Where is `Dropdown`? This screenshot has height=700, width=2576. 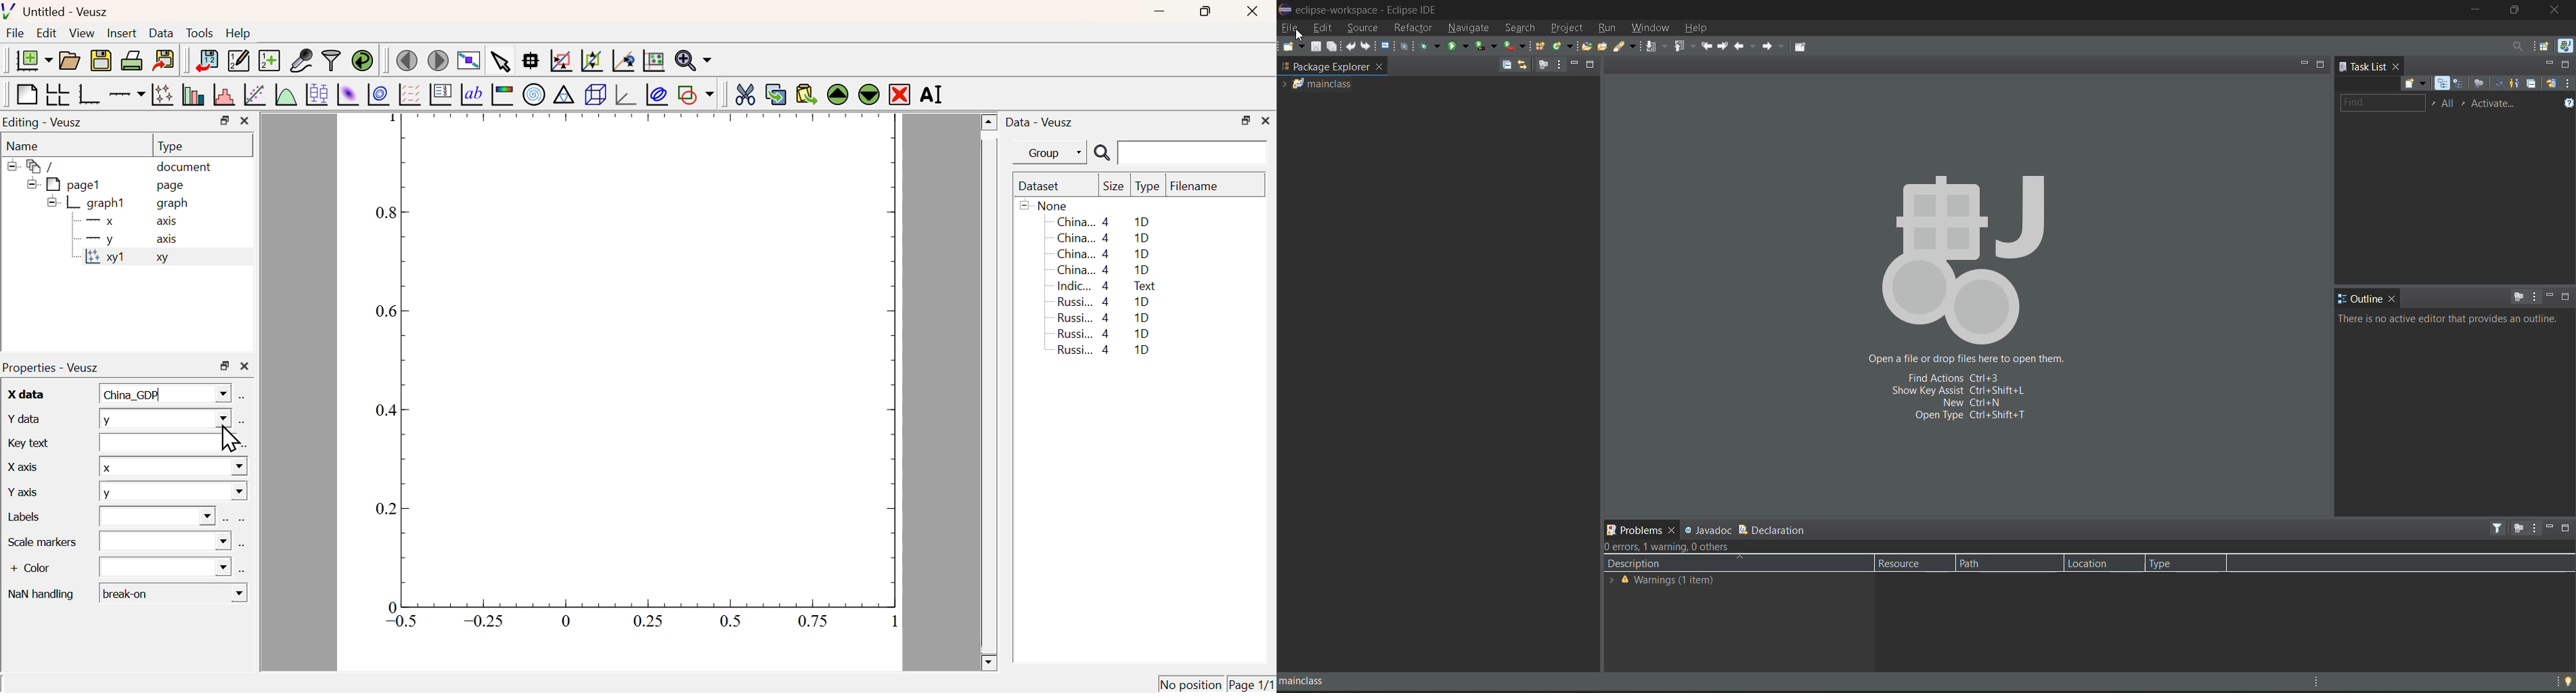
Dropdown is located at coordinates (157, 517).